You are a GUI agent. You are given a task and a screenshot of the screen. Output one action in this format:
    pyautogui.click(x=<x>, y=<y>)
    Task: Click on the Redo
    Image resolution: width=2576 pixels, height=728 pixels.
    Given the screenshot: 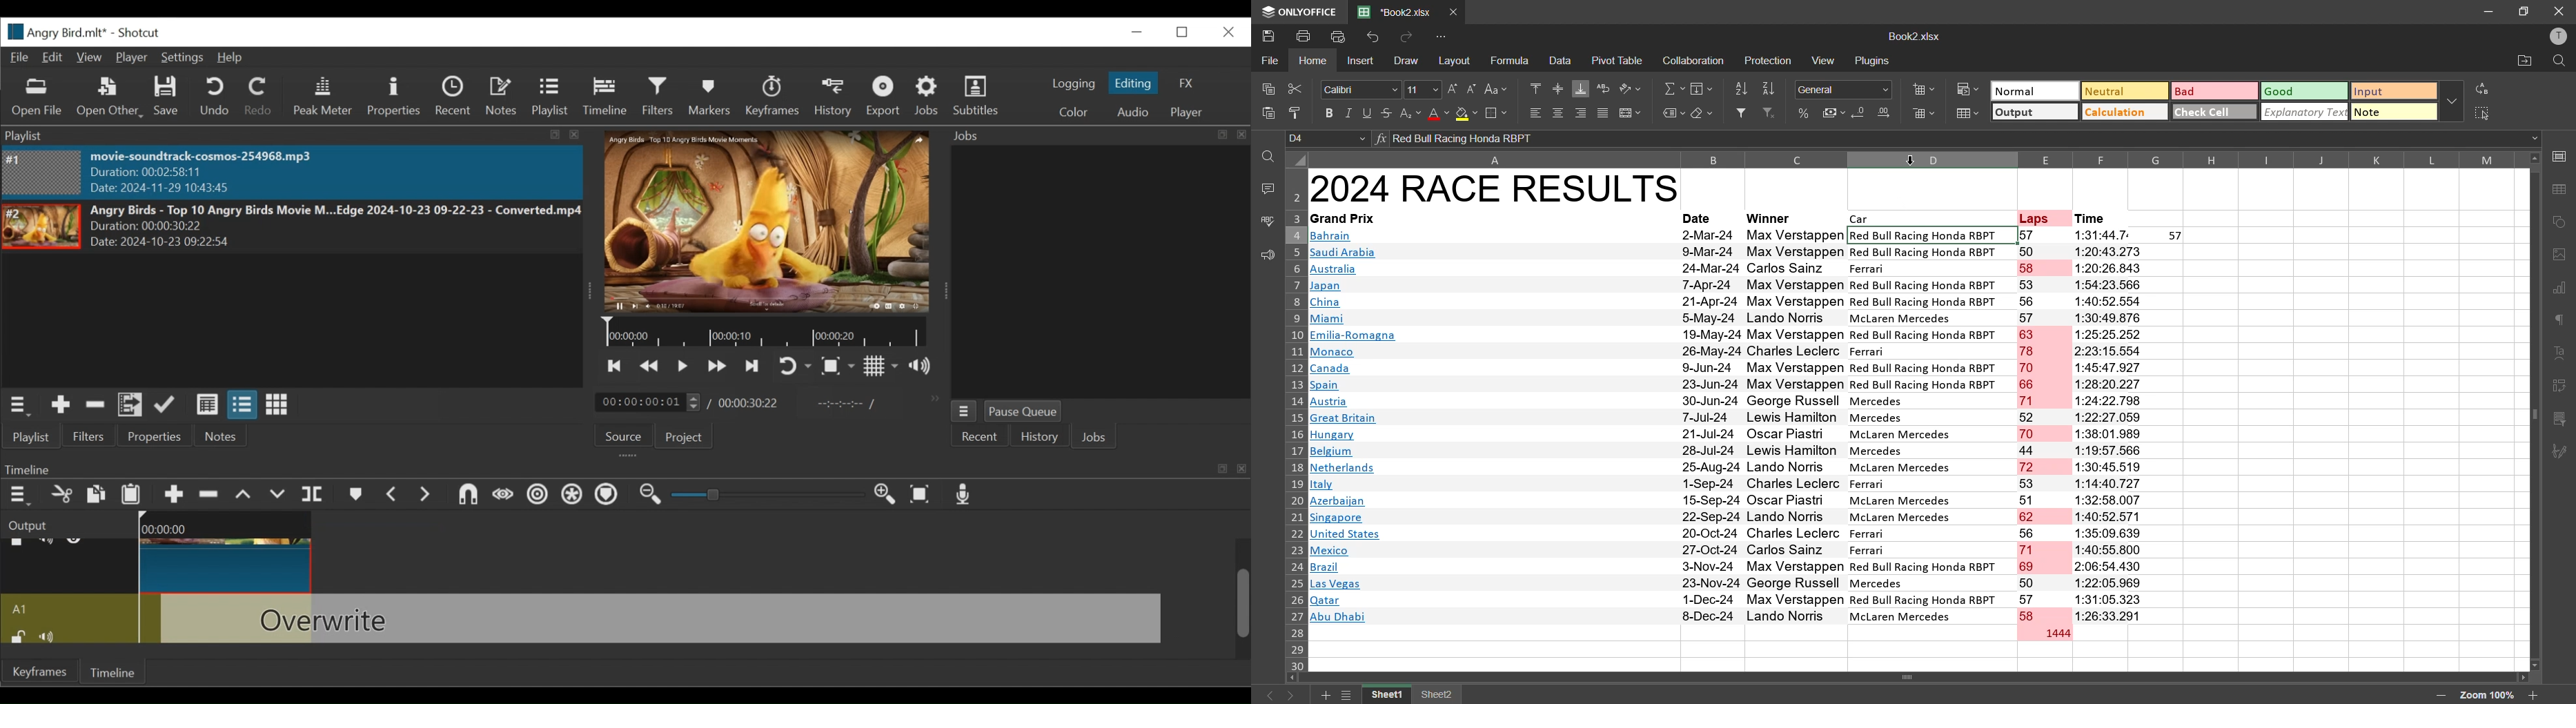 What is the action you would take?
    pyautogui.click(x=260, y=96)
    